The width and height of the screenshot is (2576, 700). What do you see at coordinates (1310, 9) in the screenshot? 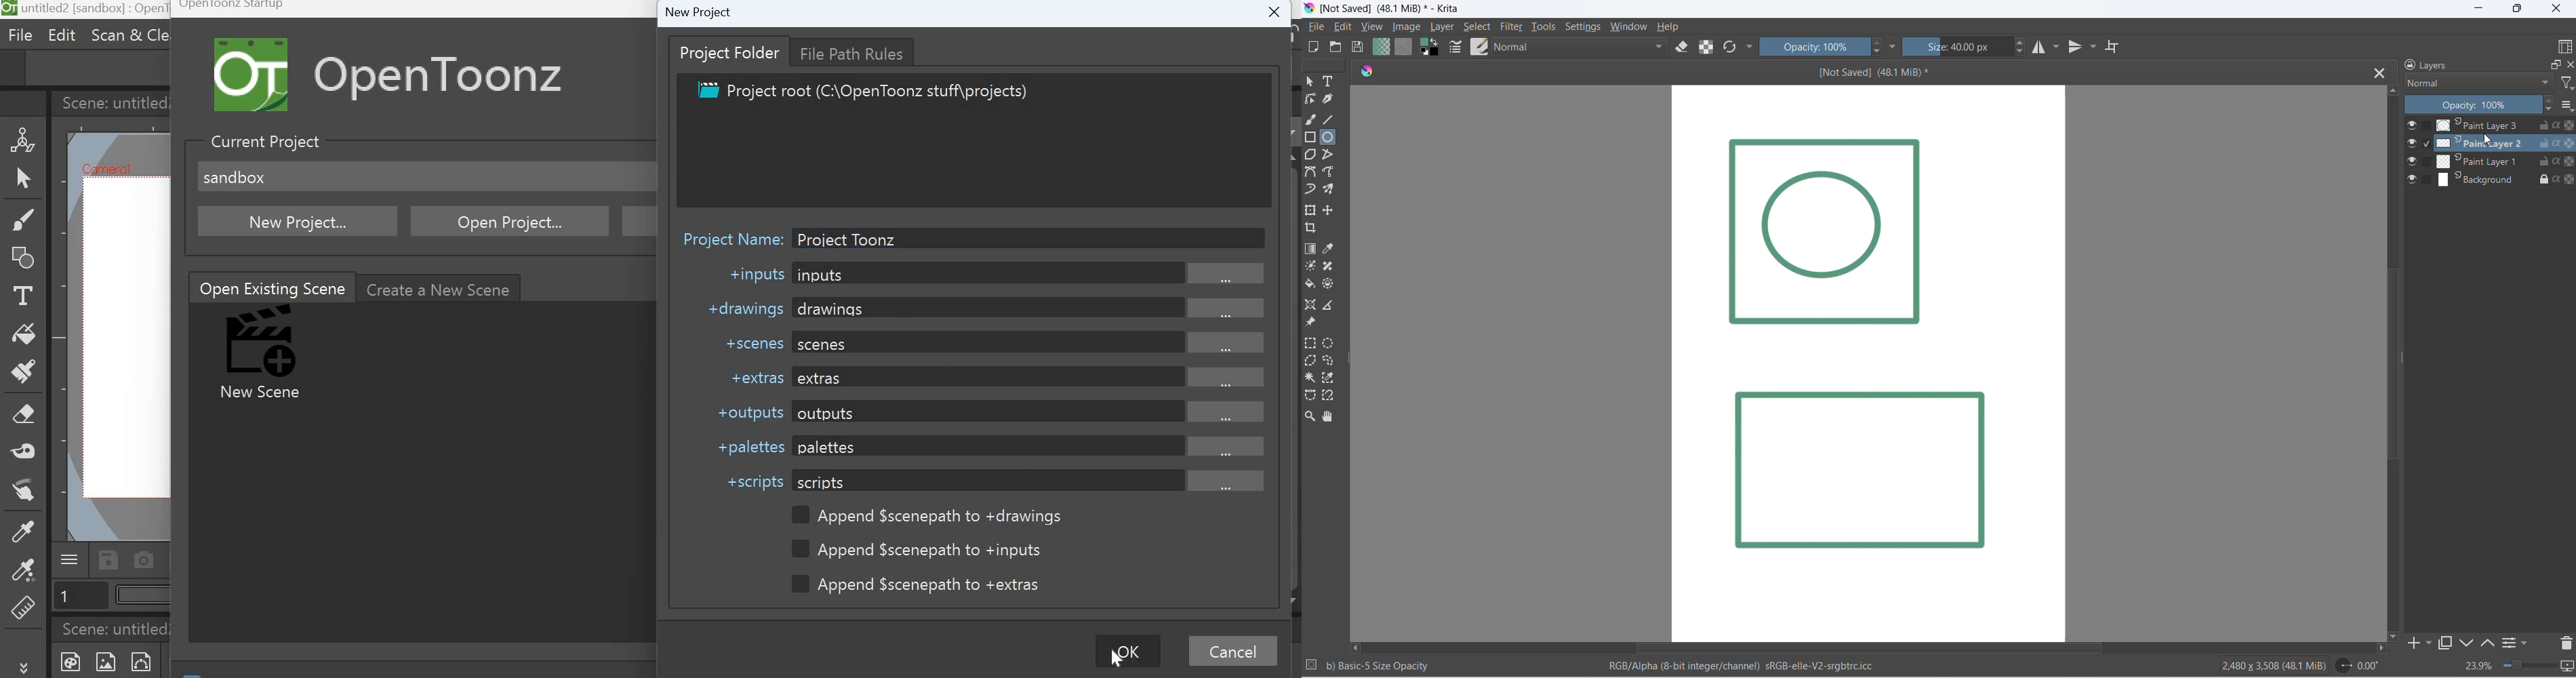
I see `app icon` at bounding box center [1310, 9].